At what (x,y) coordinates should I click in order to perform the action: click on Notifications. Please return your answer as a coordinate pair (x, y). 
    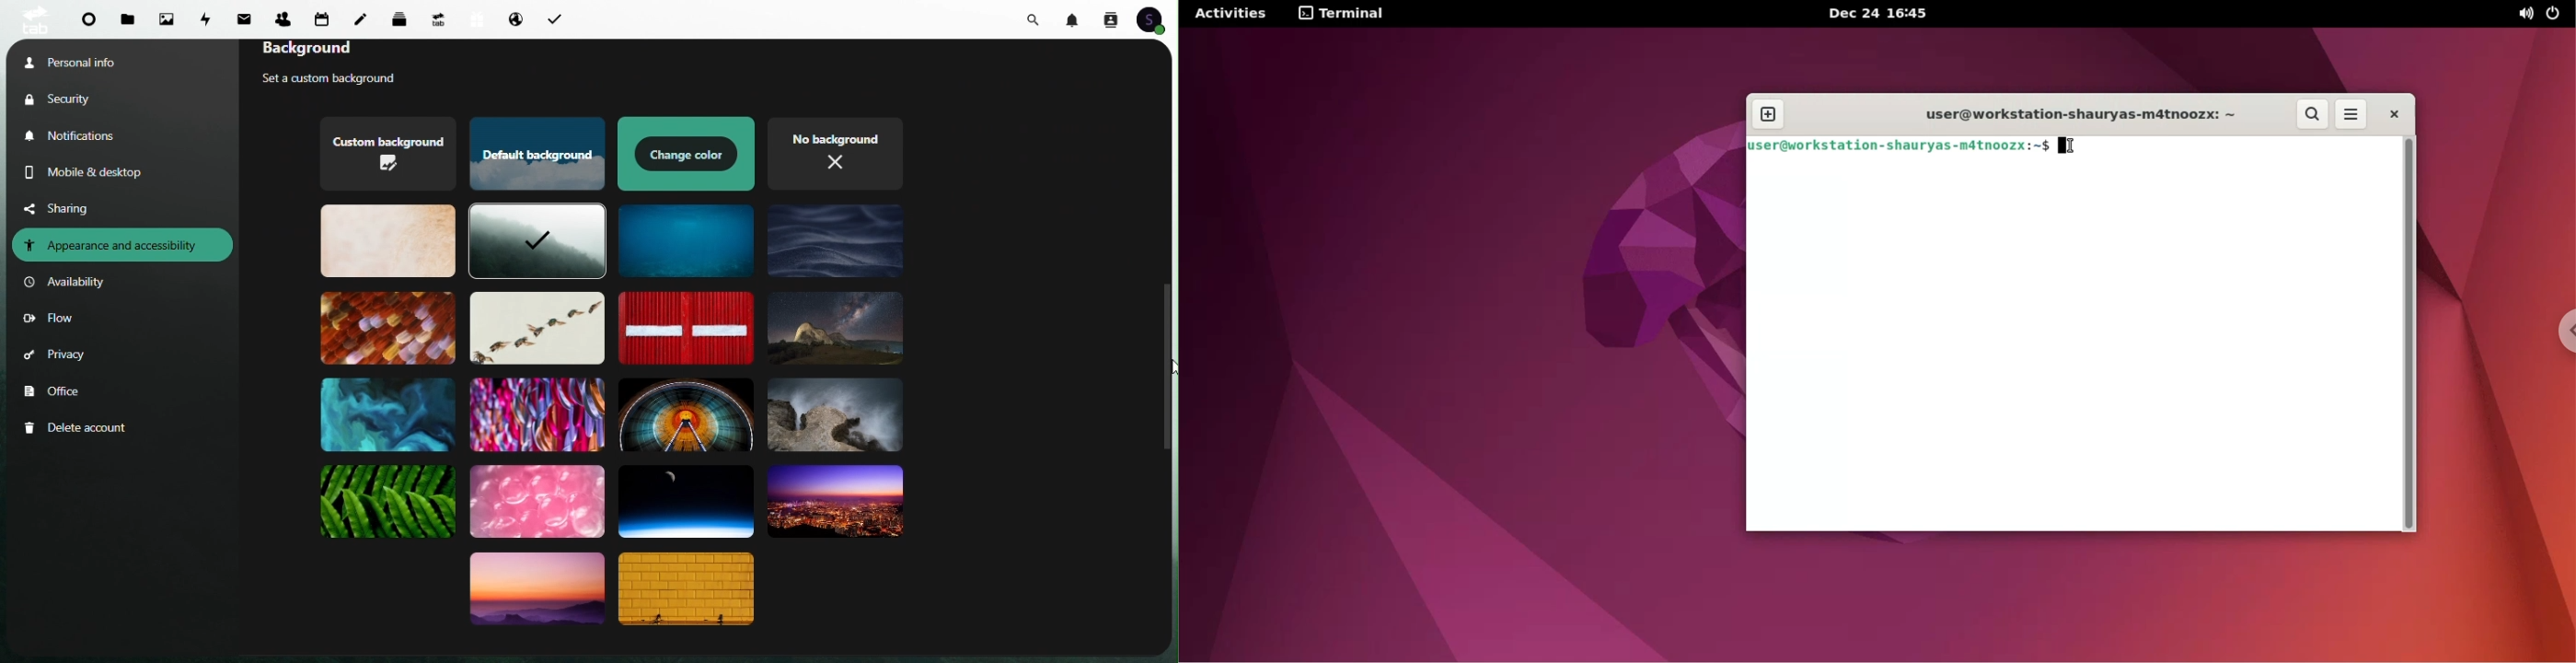
    Looking at the image, I should click on (1075, 18).